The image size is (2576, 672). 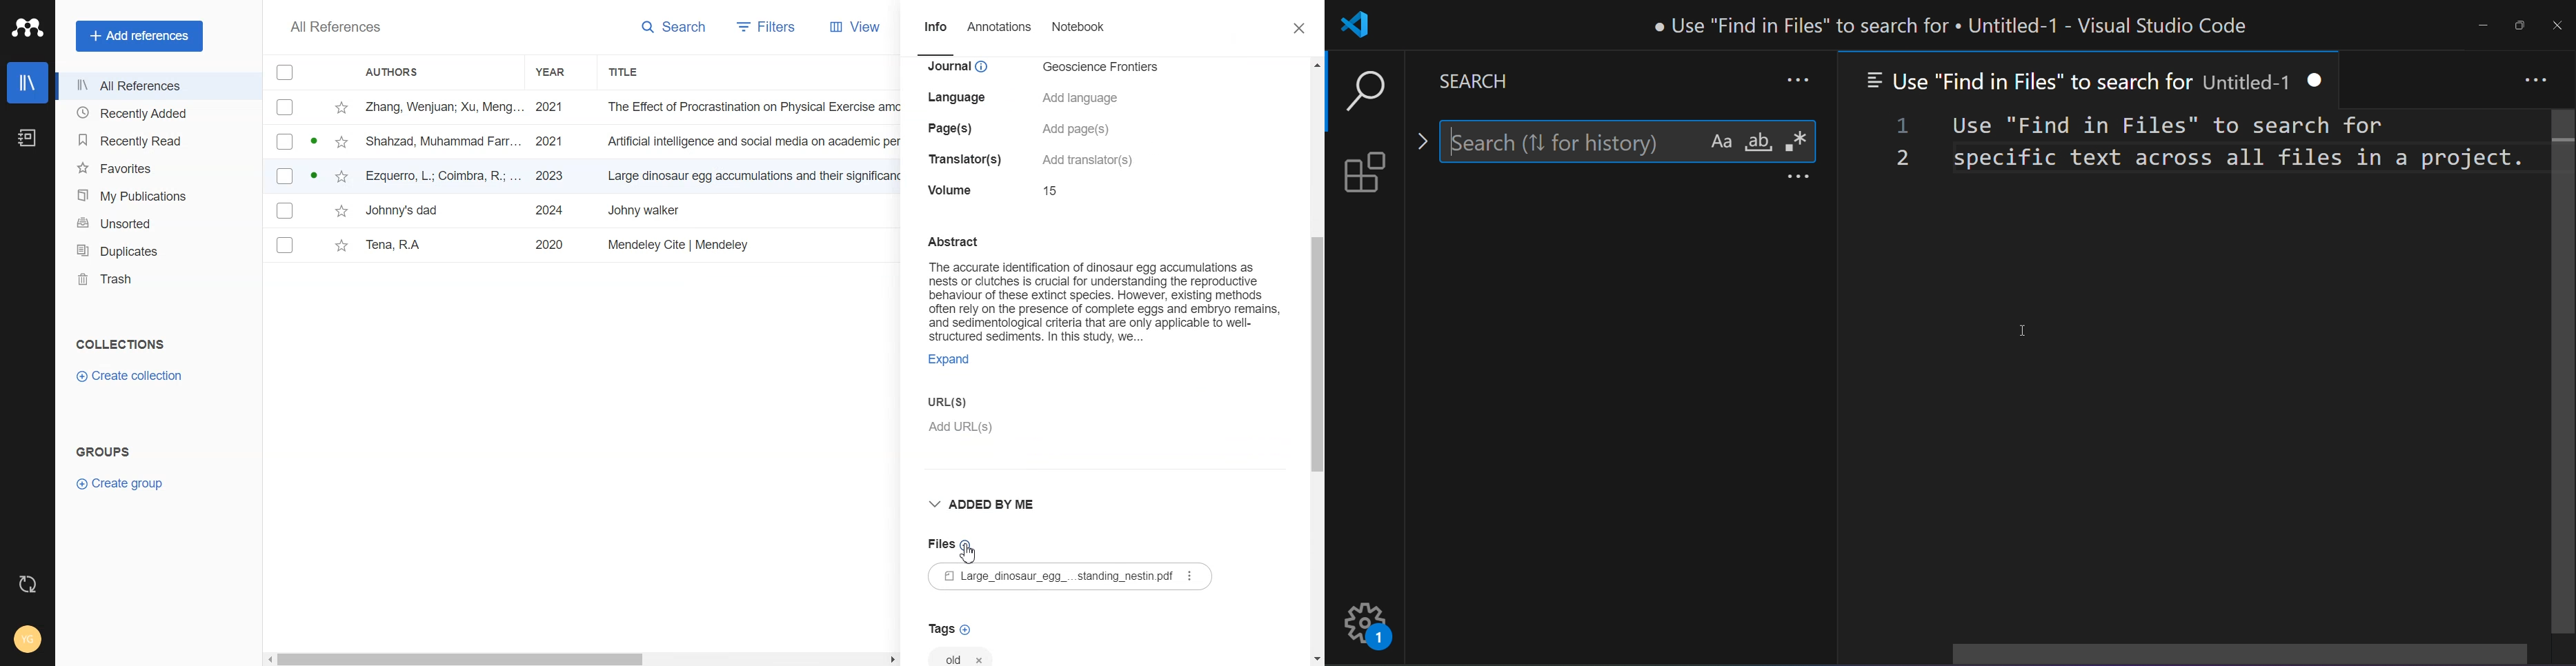 I want to click on details, so click(x=962, y=68).